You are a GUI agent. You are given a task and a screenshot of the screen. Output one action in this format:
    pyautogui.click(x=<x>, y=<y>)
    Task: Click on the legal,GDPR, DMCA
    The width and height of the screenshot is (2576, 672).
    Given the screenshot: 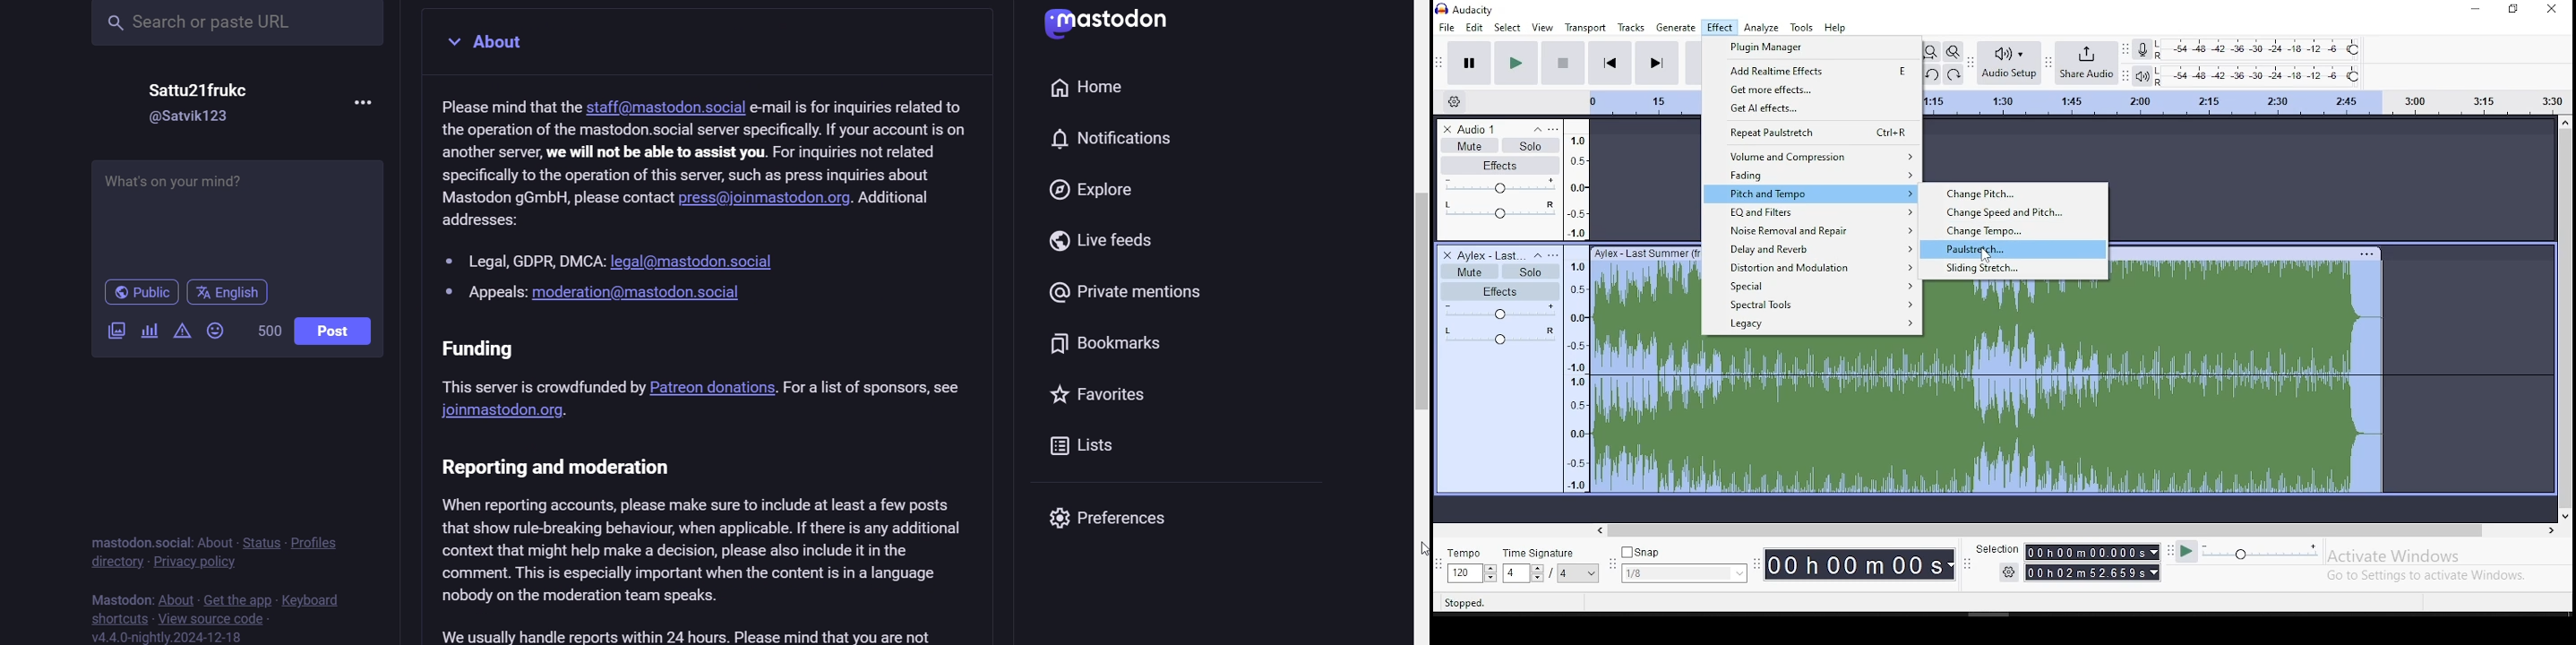 What is the action you would take?
    pyautogui.click(x=523, y=260)
    